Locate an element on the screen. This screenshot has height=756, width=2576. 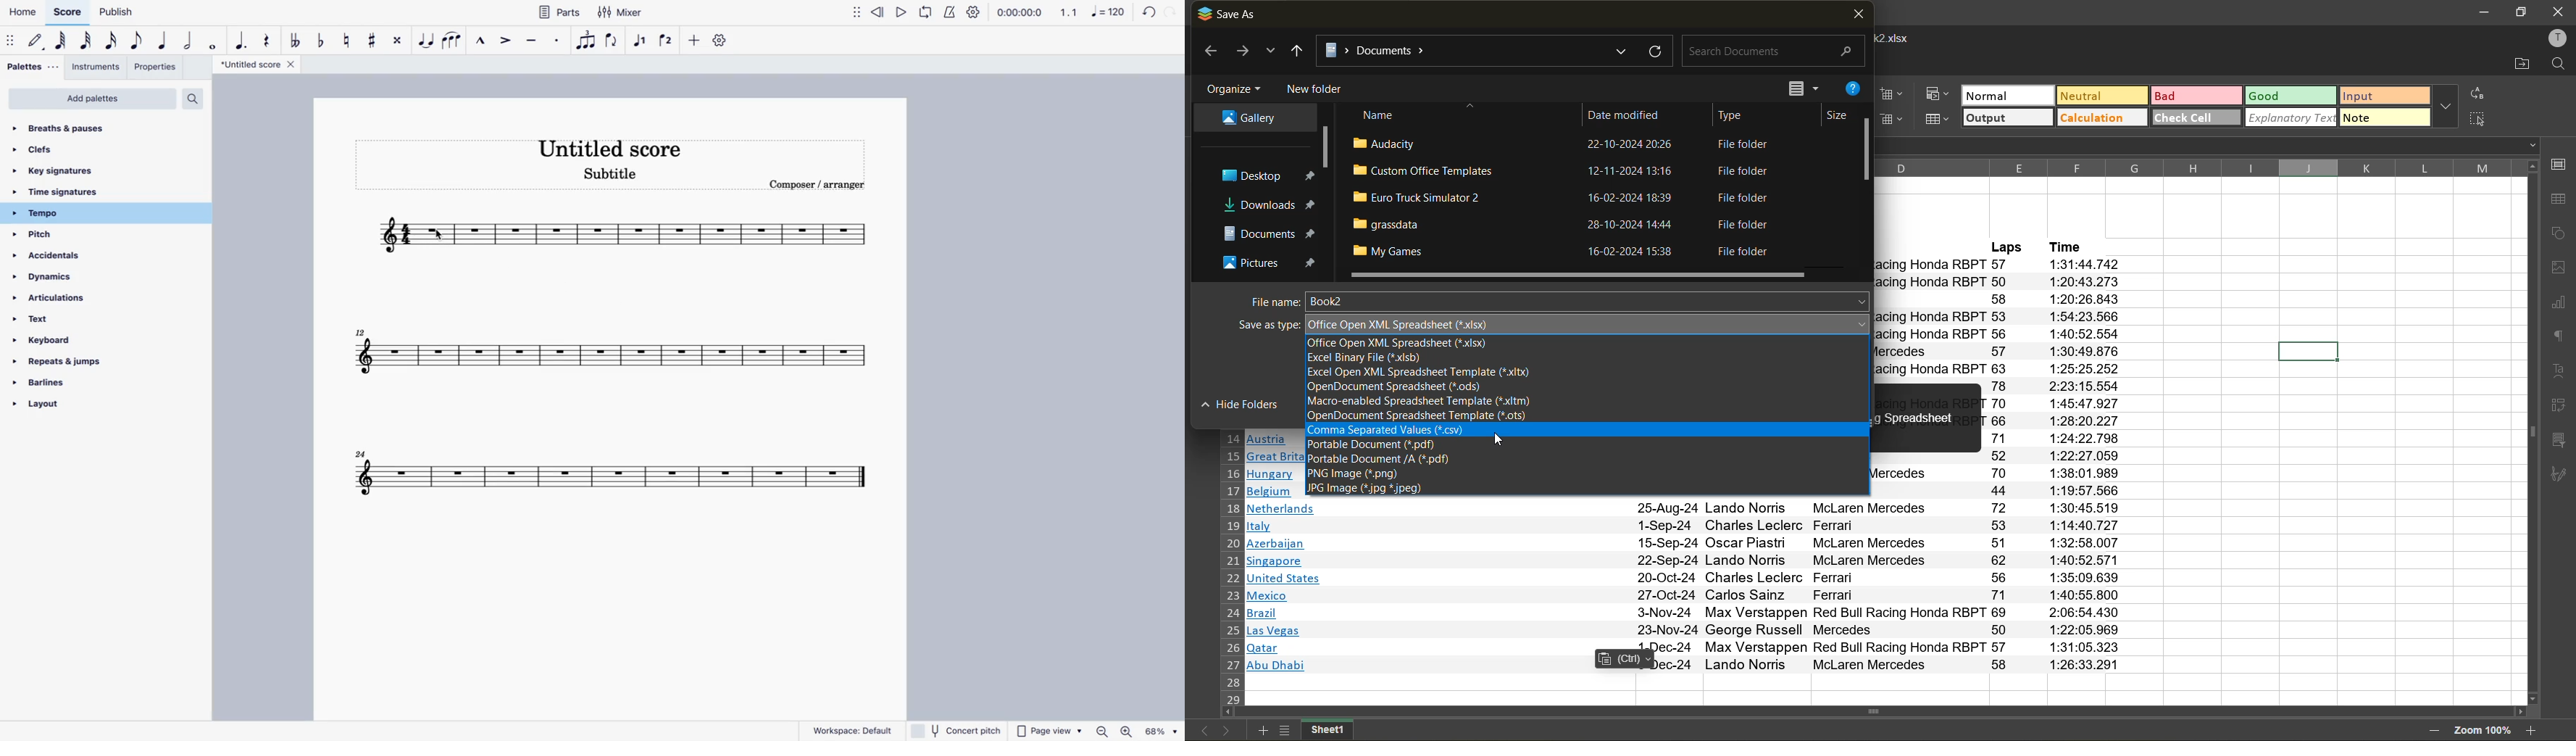
replace is located at coordinates (2480, 93).